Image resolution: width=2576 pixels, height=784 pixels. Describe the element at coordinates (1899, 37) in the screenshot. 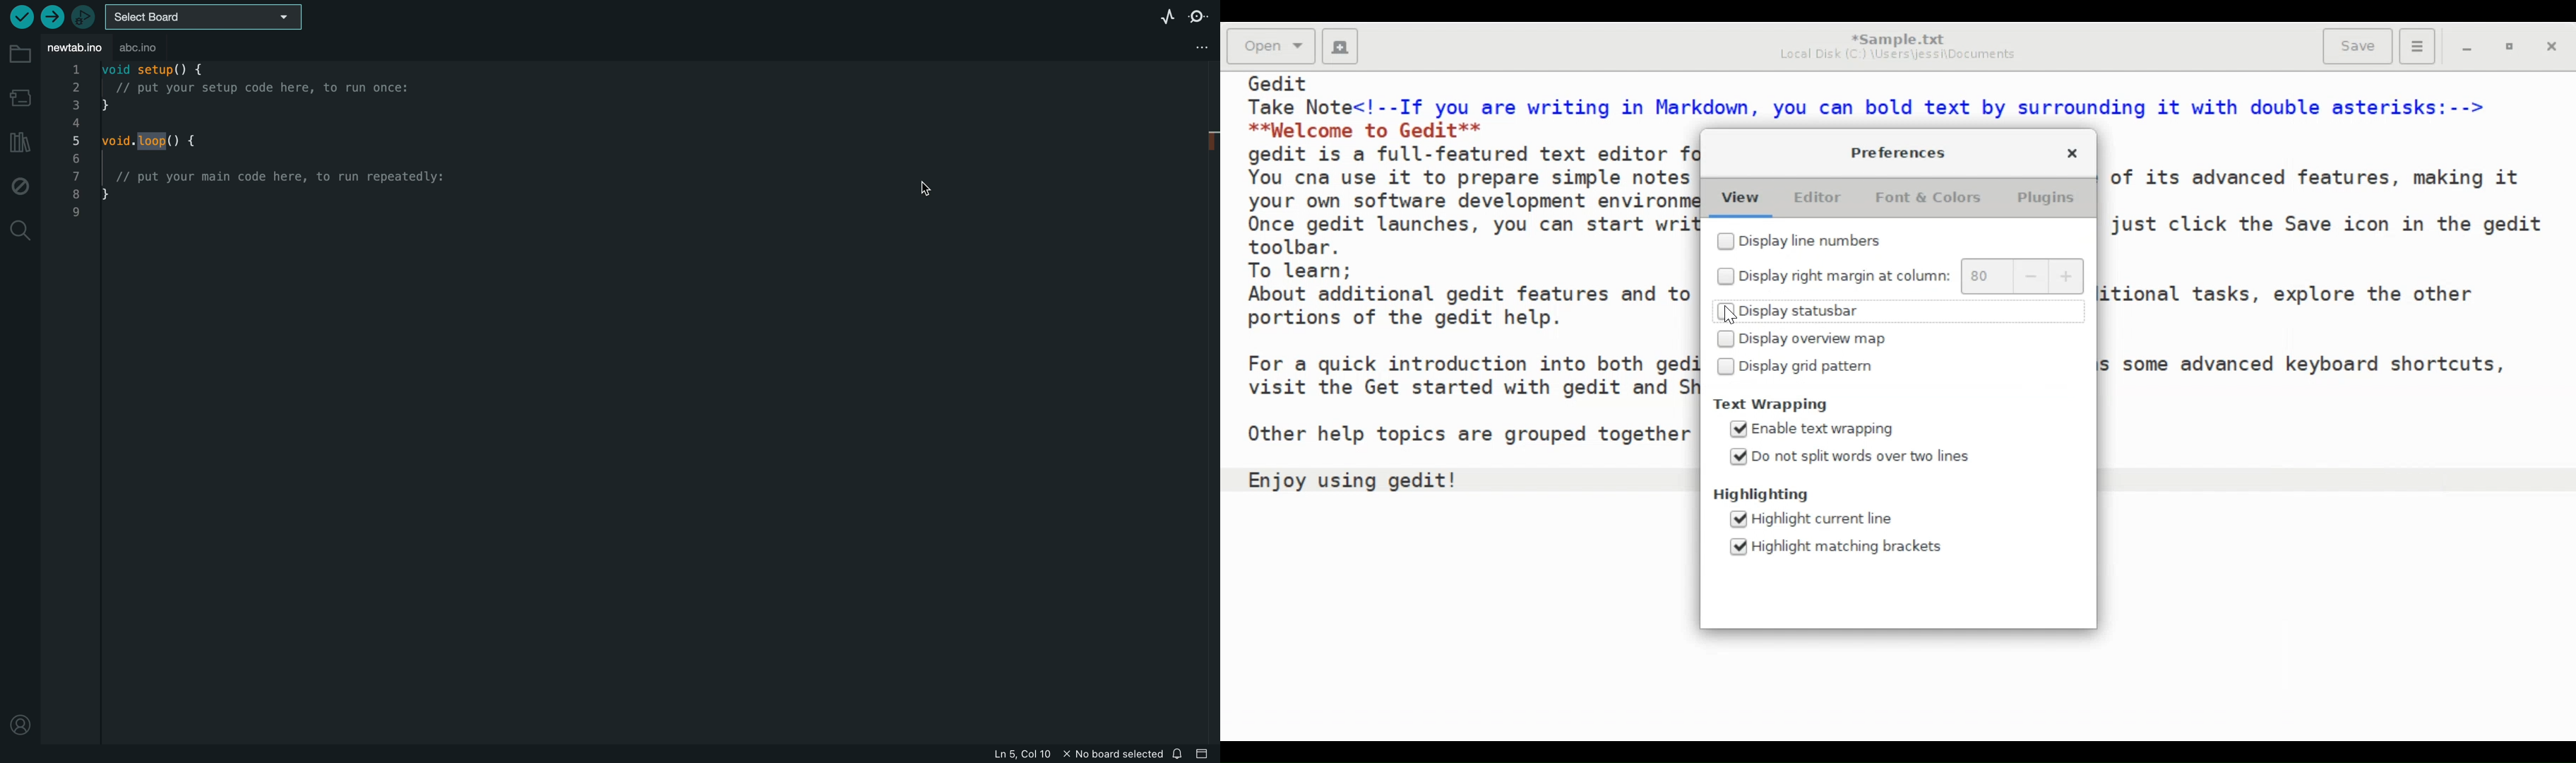

I see `*Sample.txt` at that location.